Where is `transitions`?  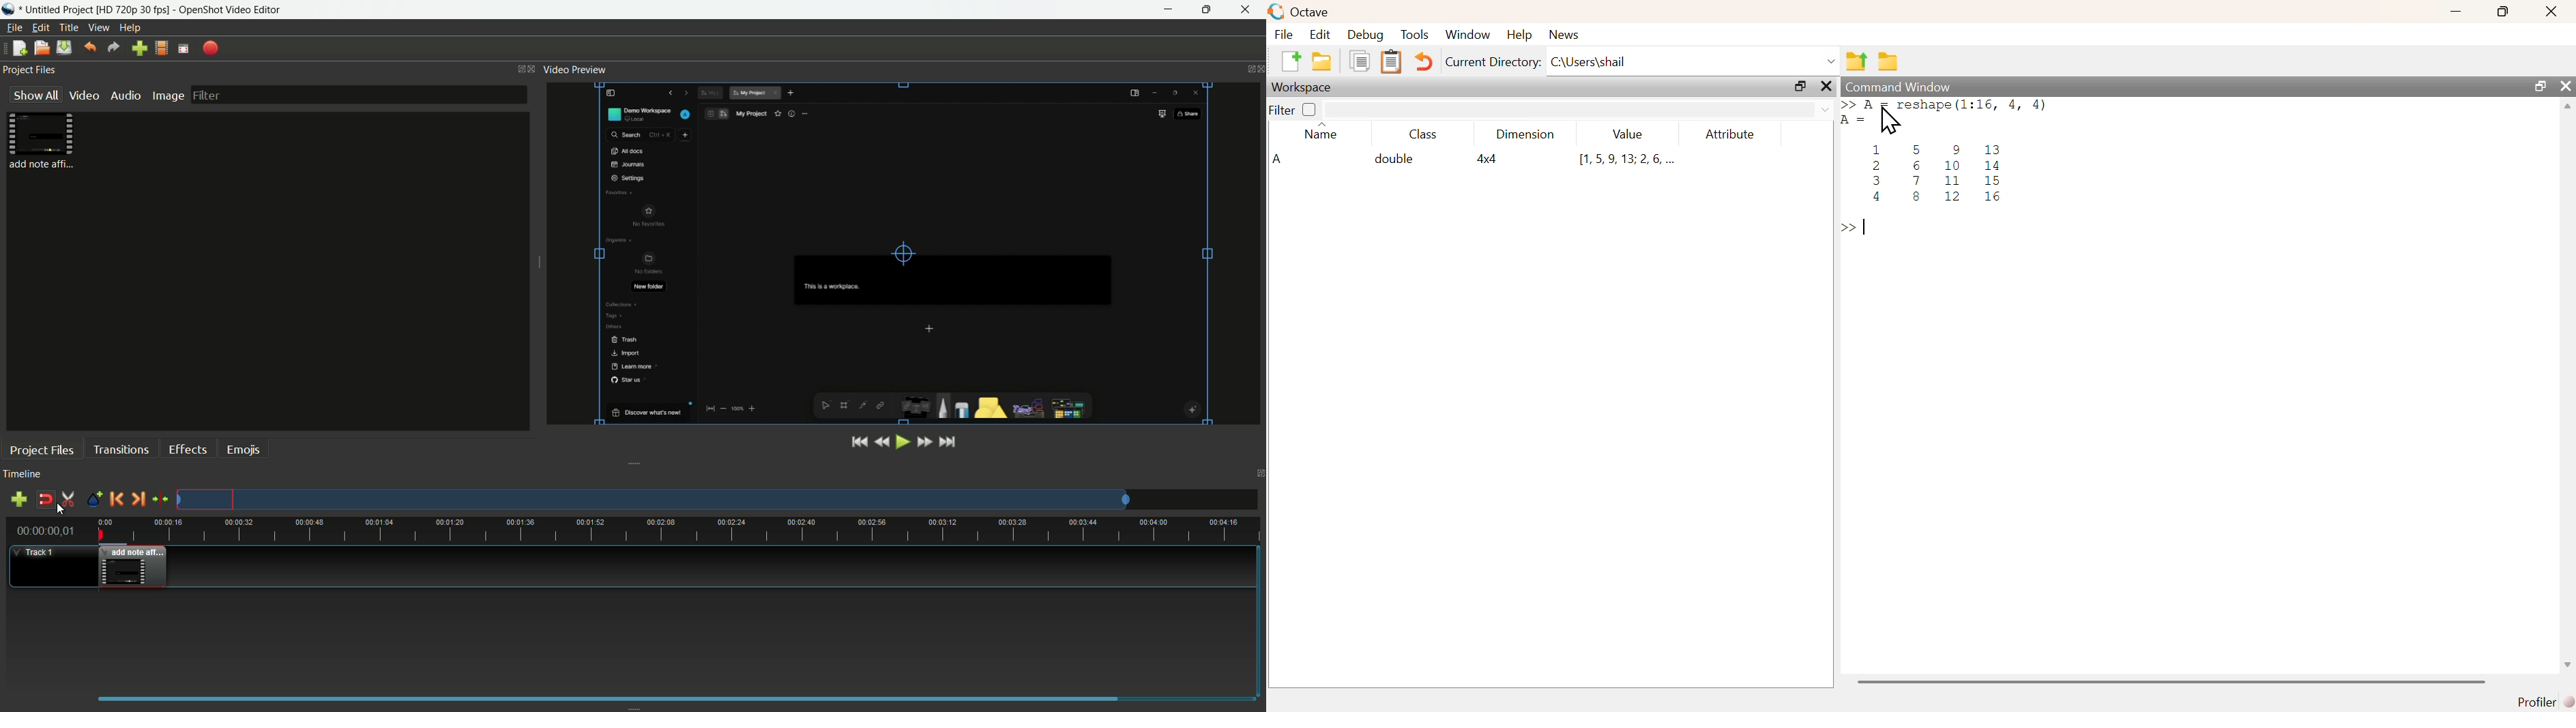 transitions is located at coordinates (123, 449).